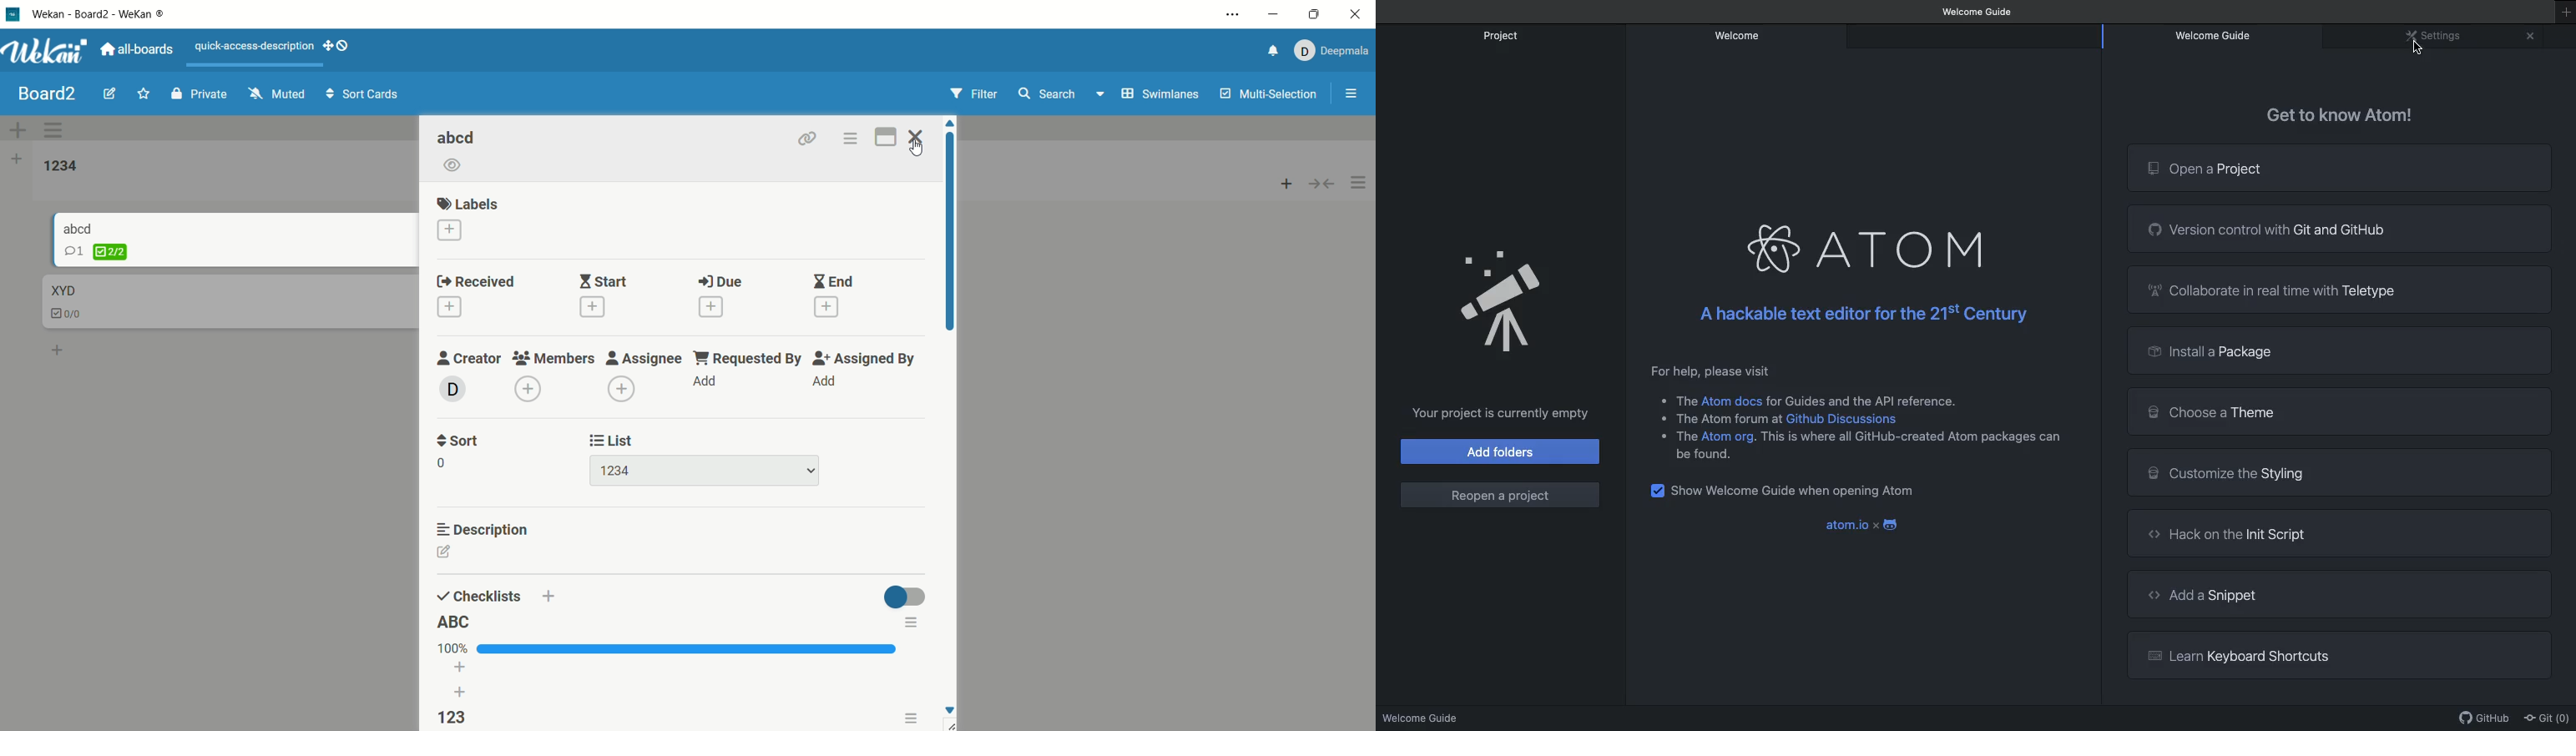 This screenshot has width=2576, height=756. Describe the element at coordinates (1796, 491) in the screenshot. I see `Show welcome guide when opening Atom` at that location.